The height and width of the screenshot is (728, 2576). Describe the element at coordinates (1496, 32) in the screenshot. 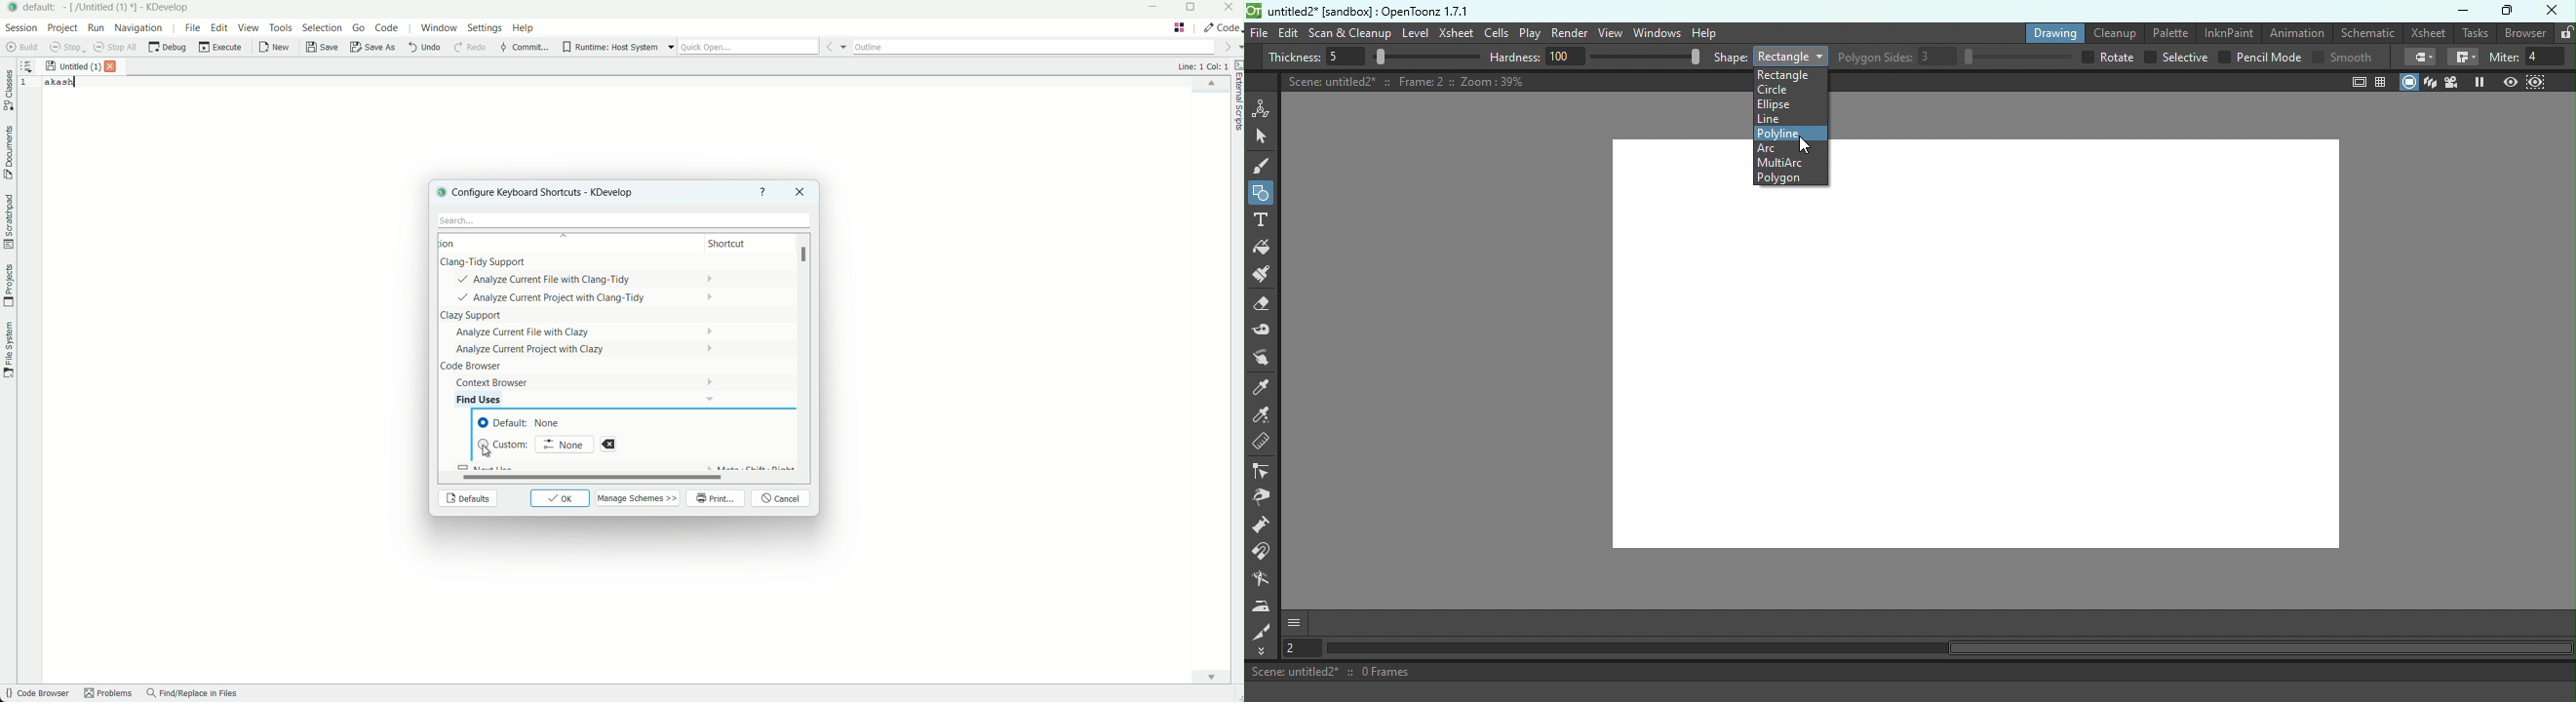

I see `Cells` at that location.